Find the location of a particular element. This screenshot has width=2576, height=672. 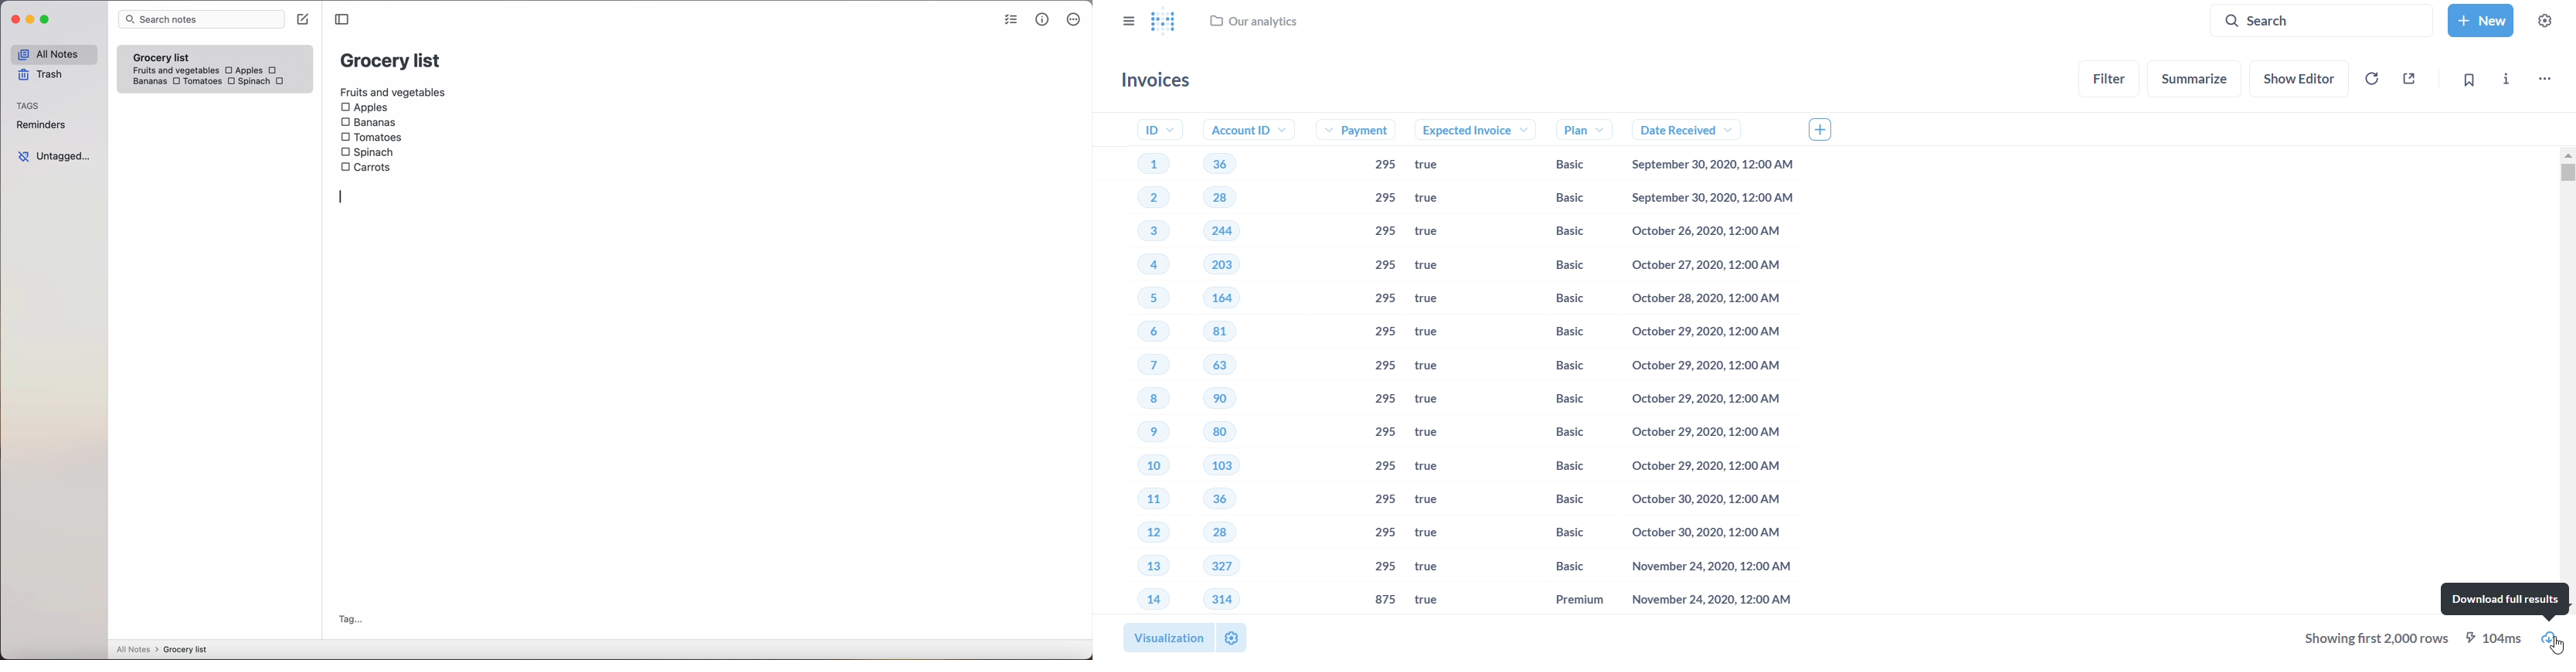

36 is located at coordinates (1218, 163).